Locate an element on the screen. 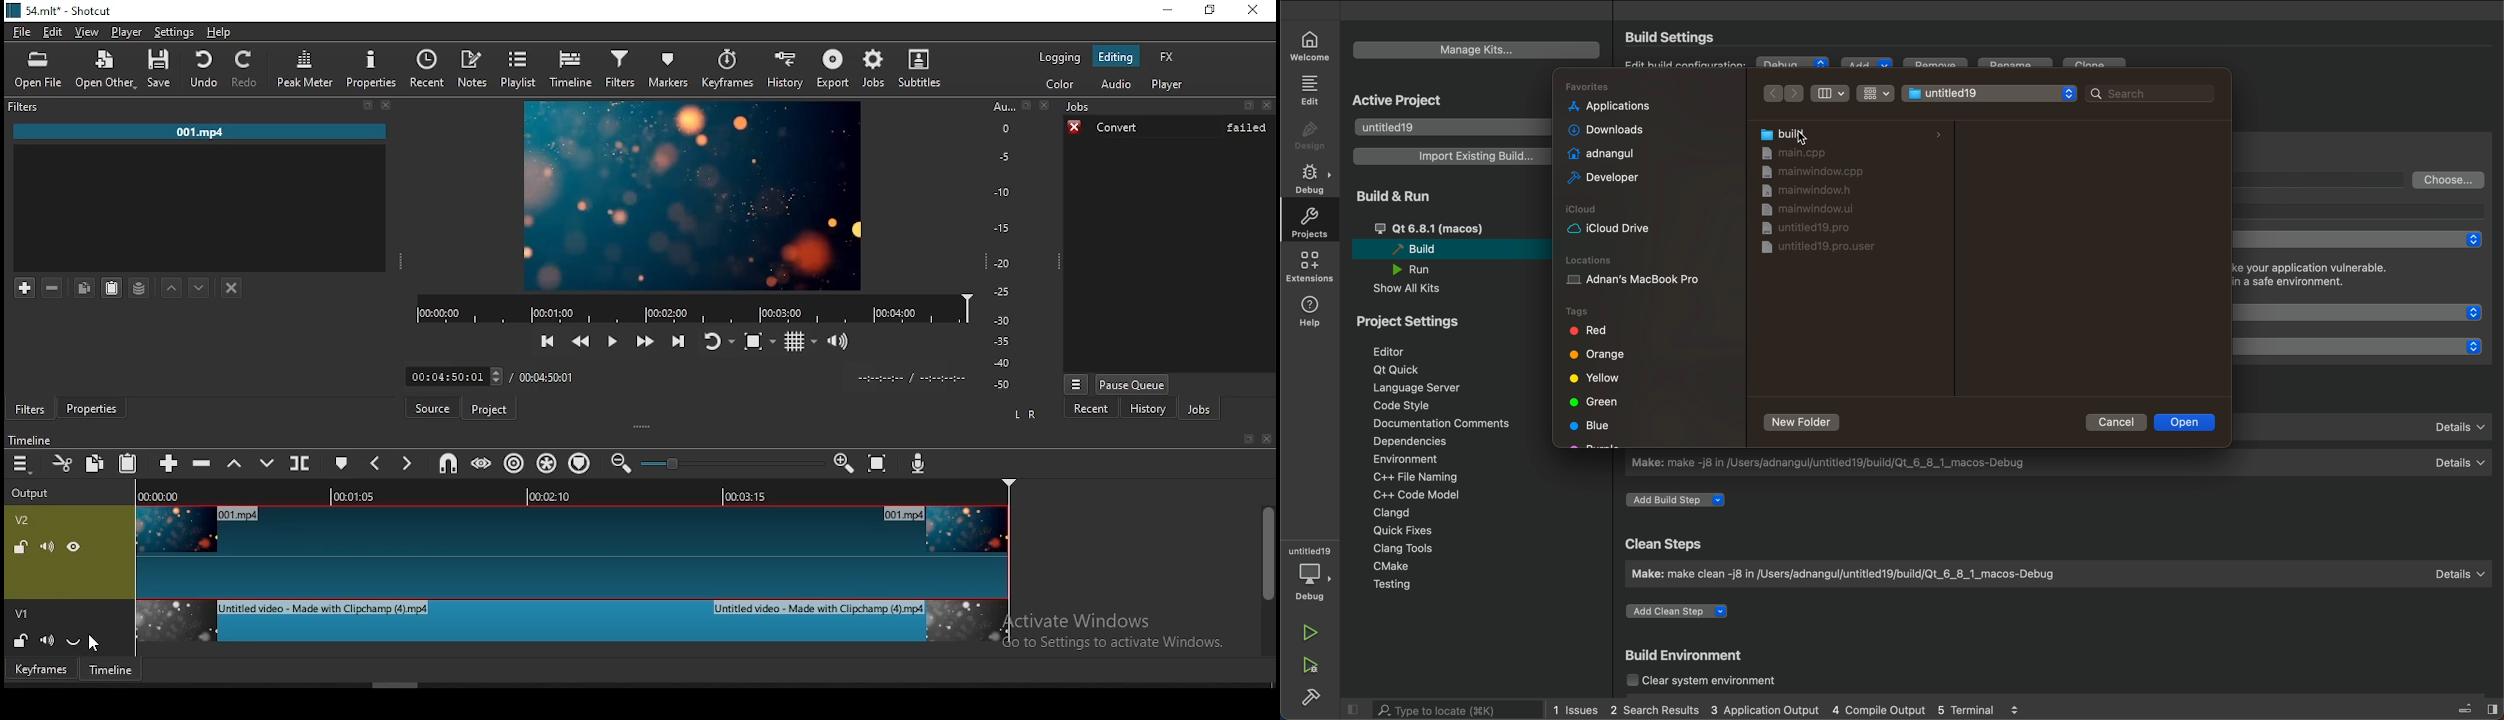 The image size is (2520, 728). qt quick is located at coordinates (2367, 312).